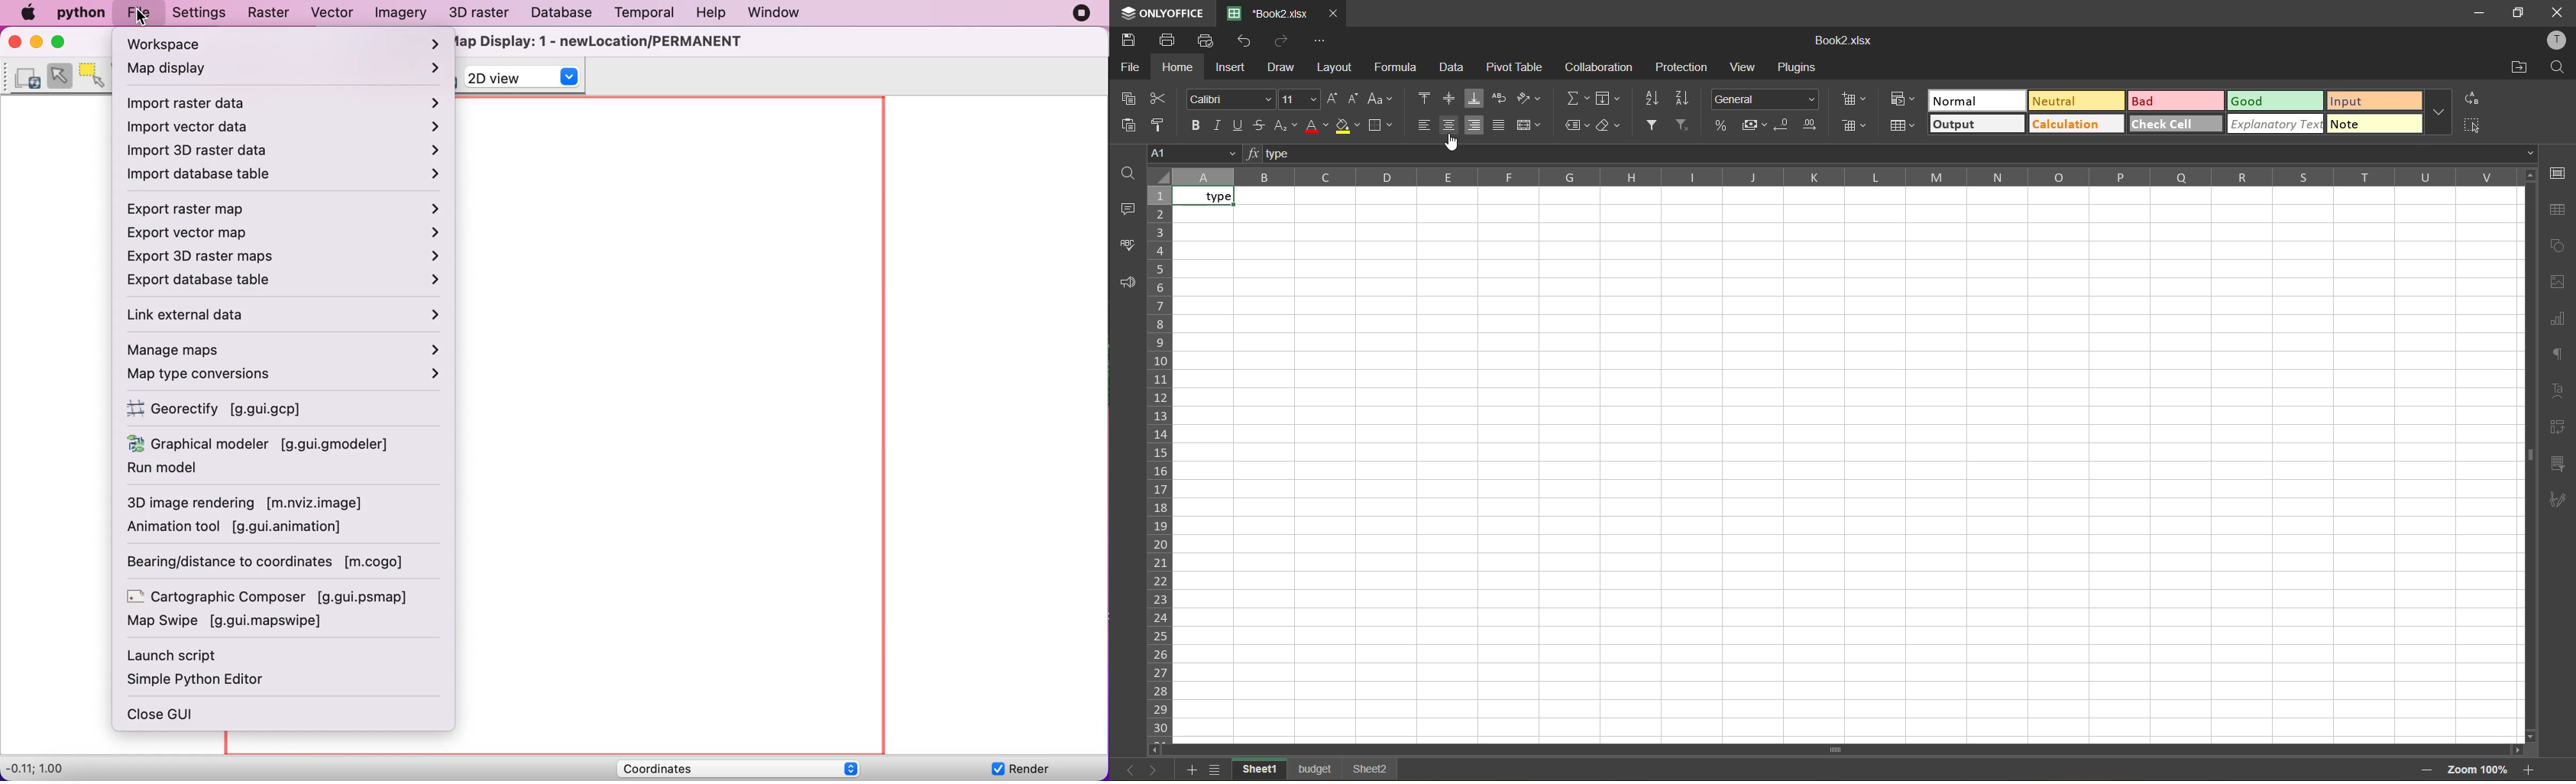 This screenshot has height=784, width=2576. I want to click on align left, so click(1428, 126).